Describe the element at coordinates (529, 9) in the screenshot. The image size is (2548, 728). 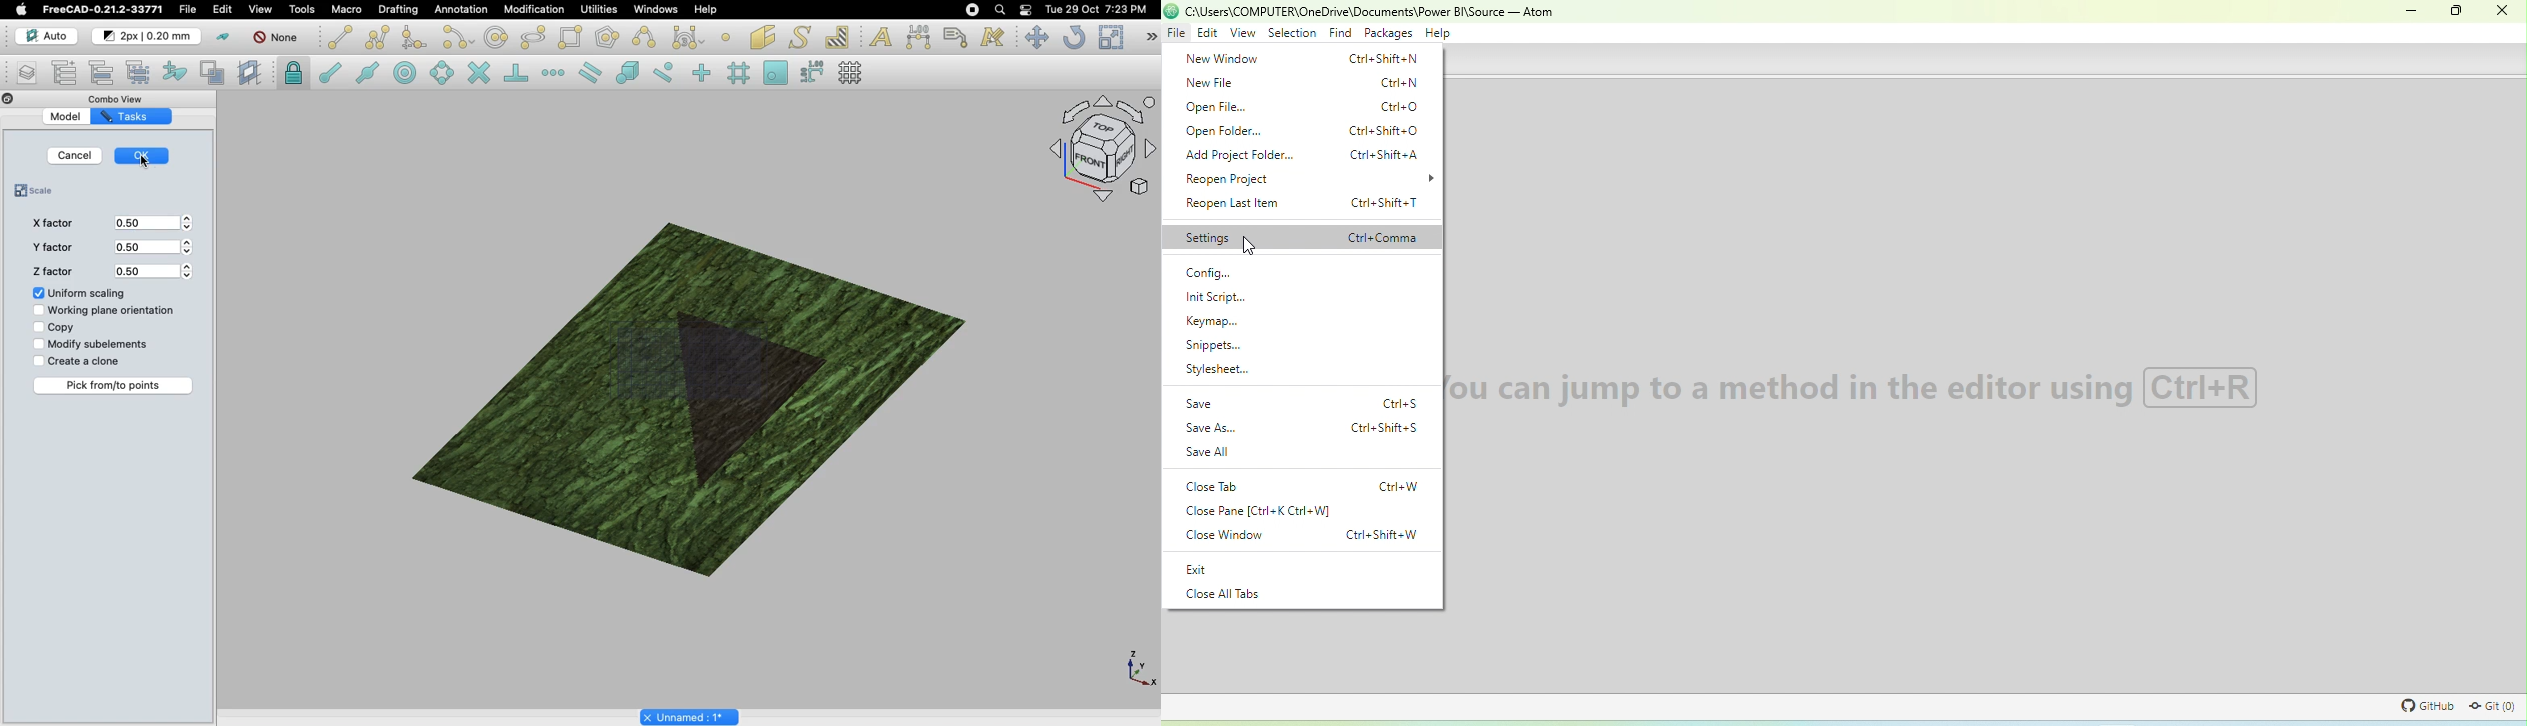
I see `Modification` at that location.